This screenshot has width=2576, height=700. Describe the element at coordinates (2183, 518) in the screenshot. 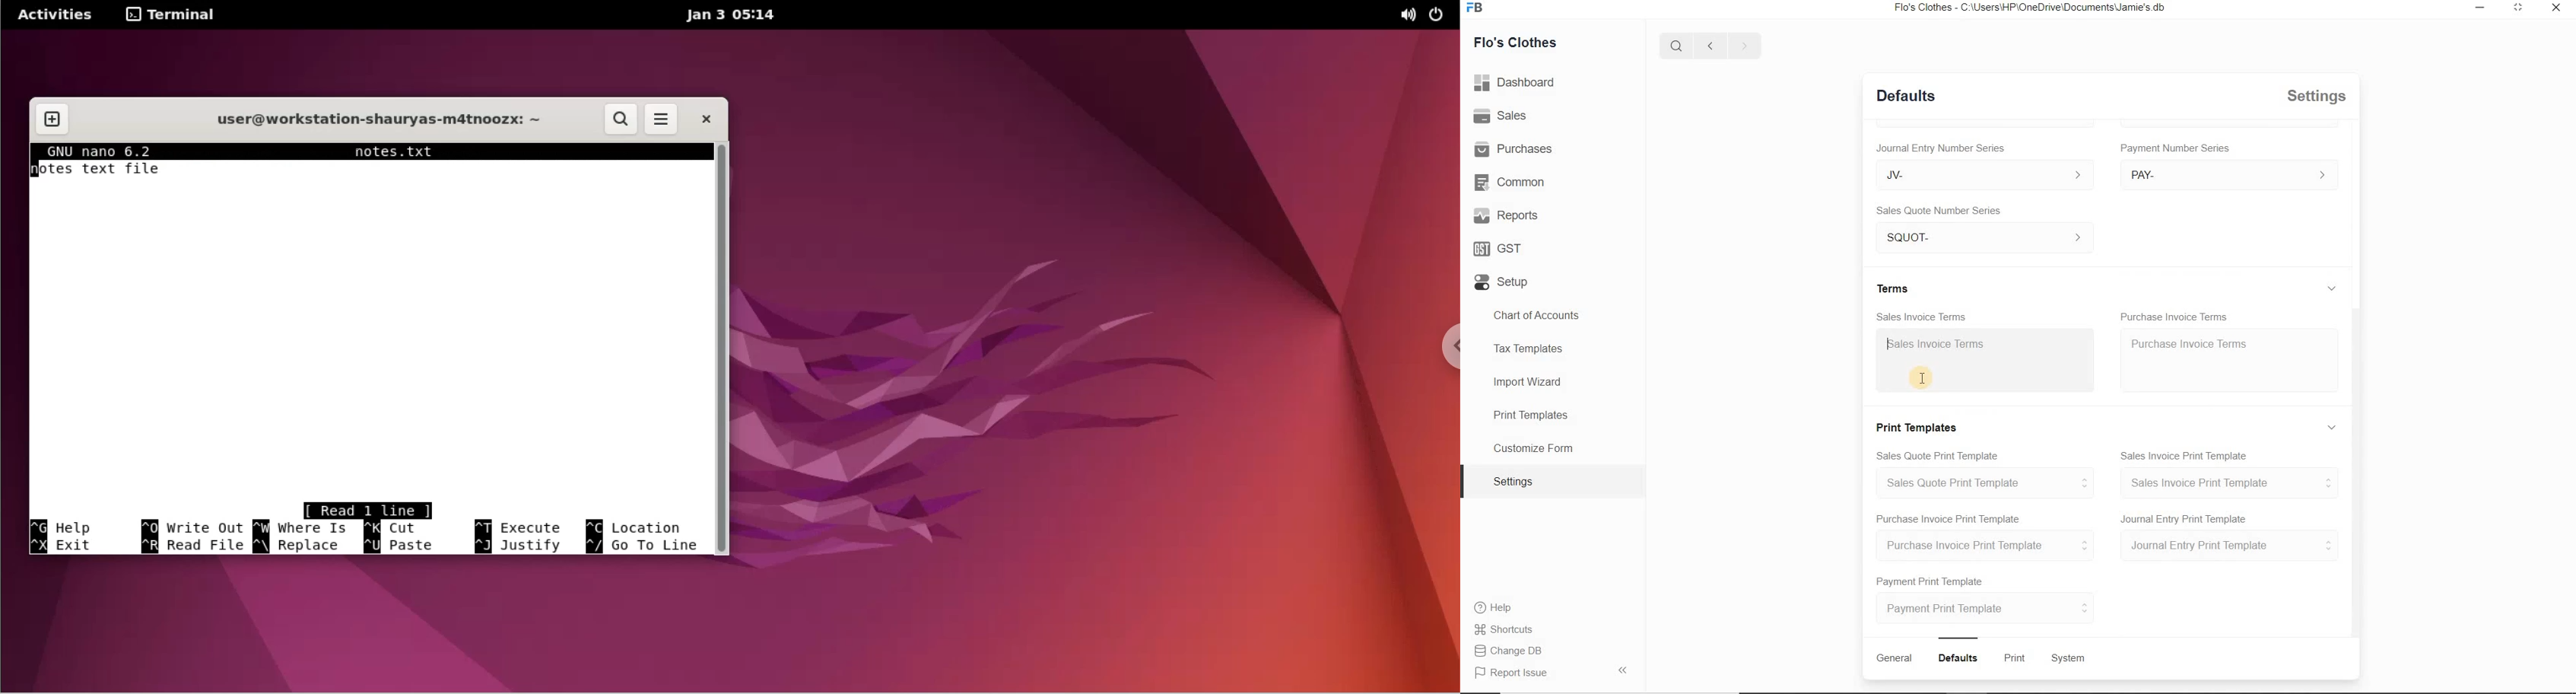

I see `Journal Entry Print Template` at that location.